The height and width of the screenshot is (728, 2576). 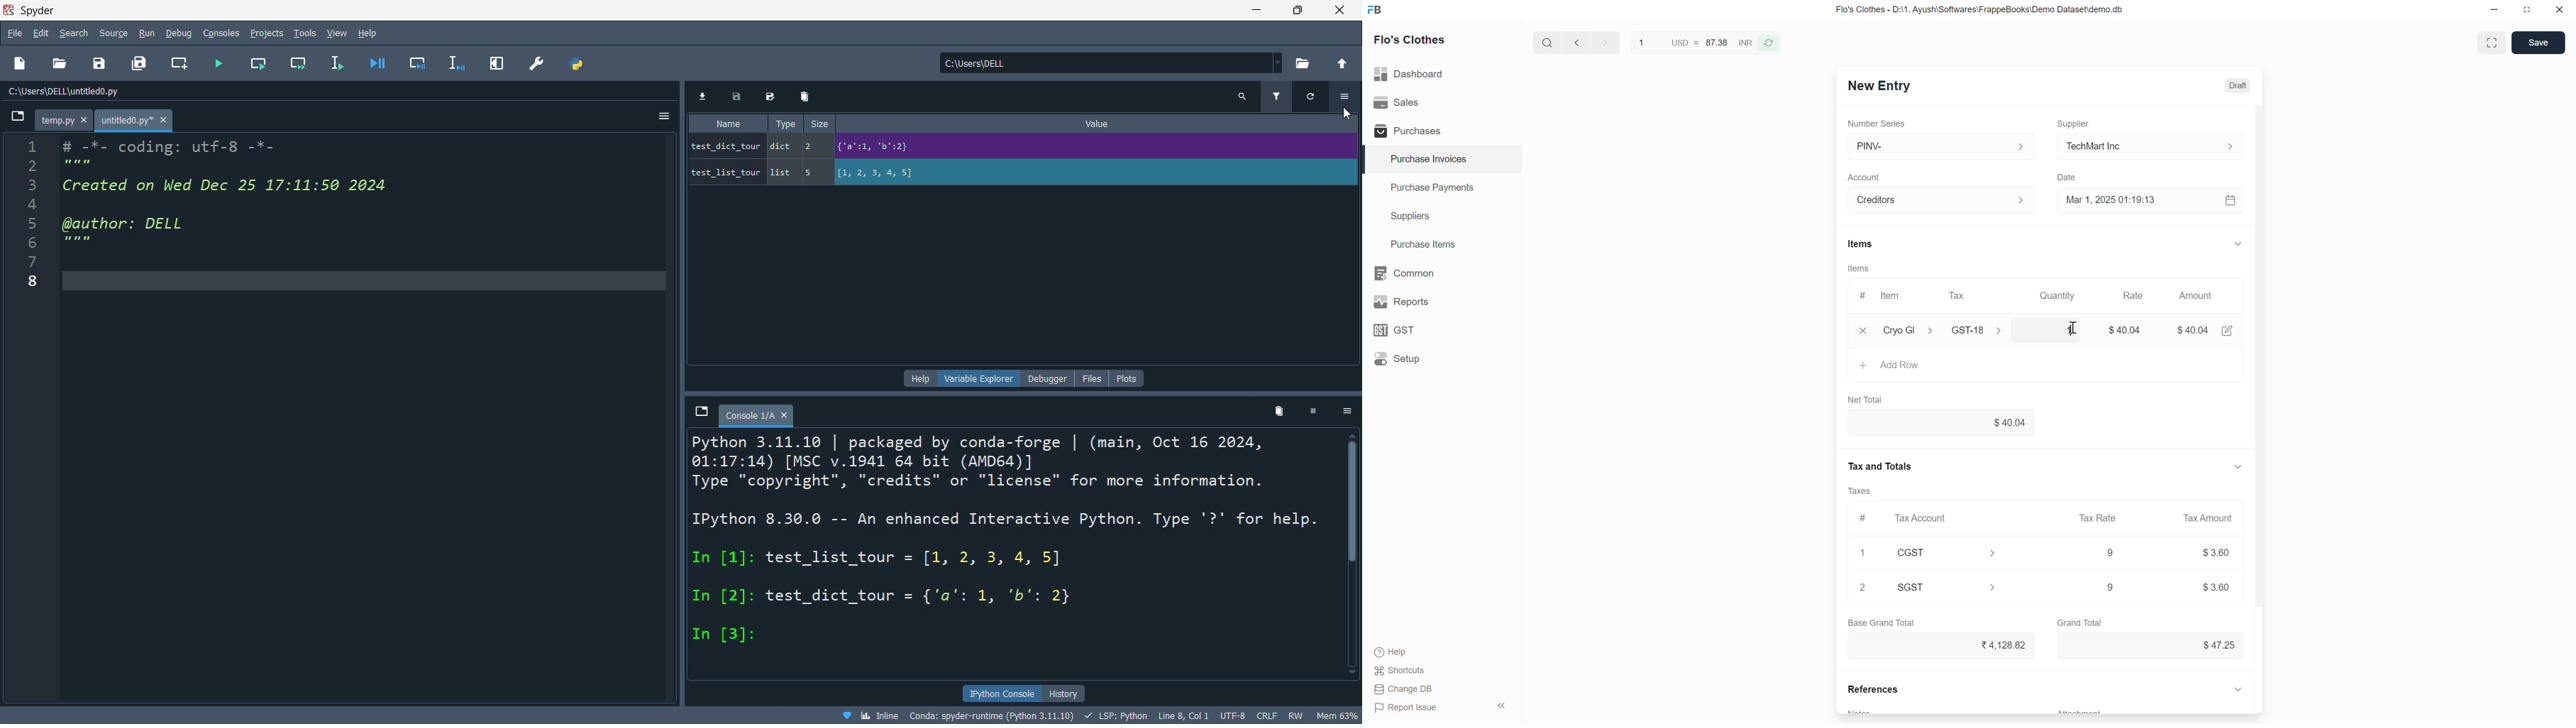 I want to click on edit, so click(x=40, y=33).